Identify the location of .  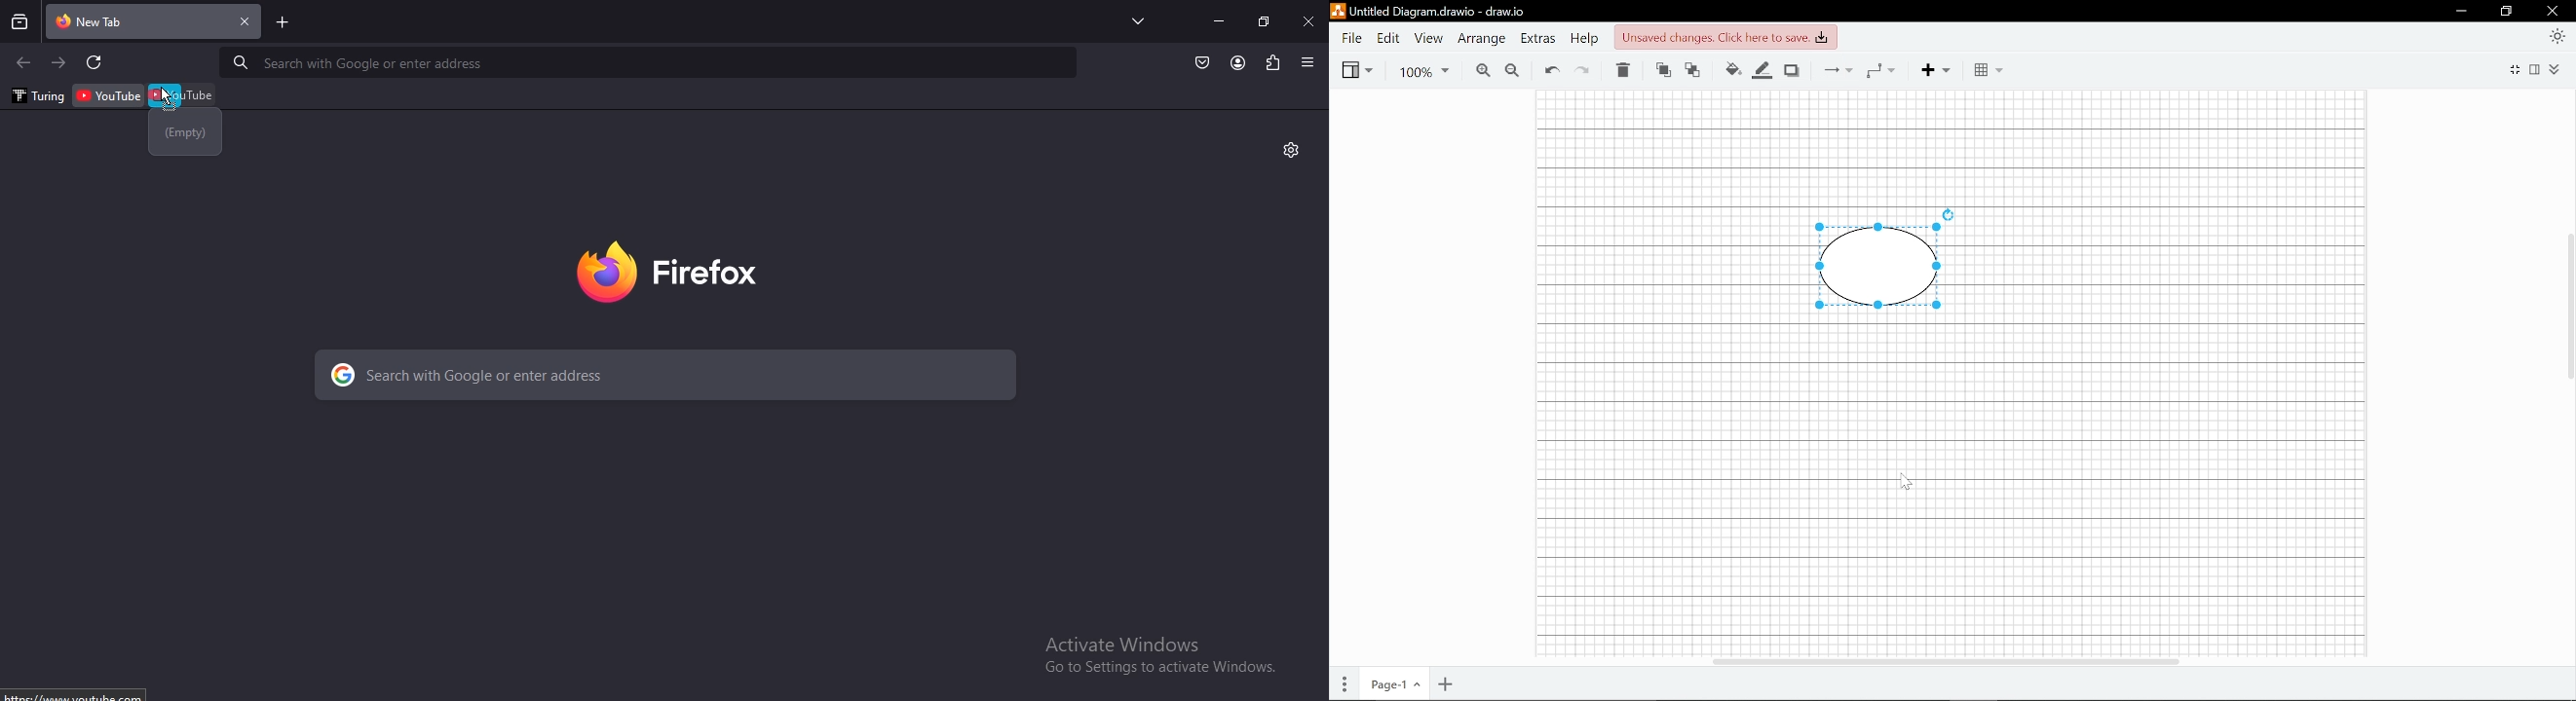
(1202, 63).